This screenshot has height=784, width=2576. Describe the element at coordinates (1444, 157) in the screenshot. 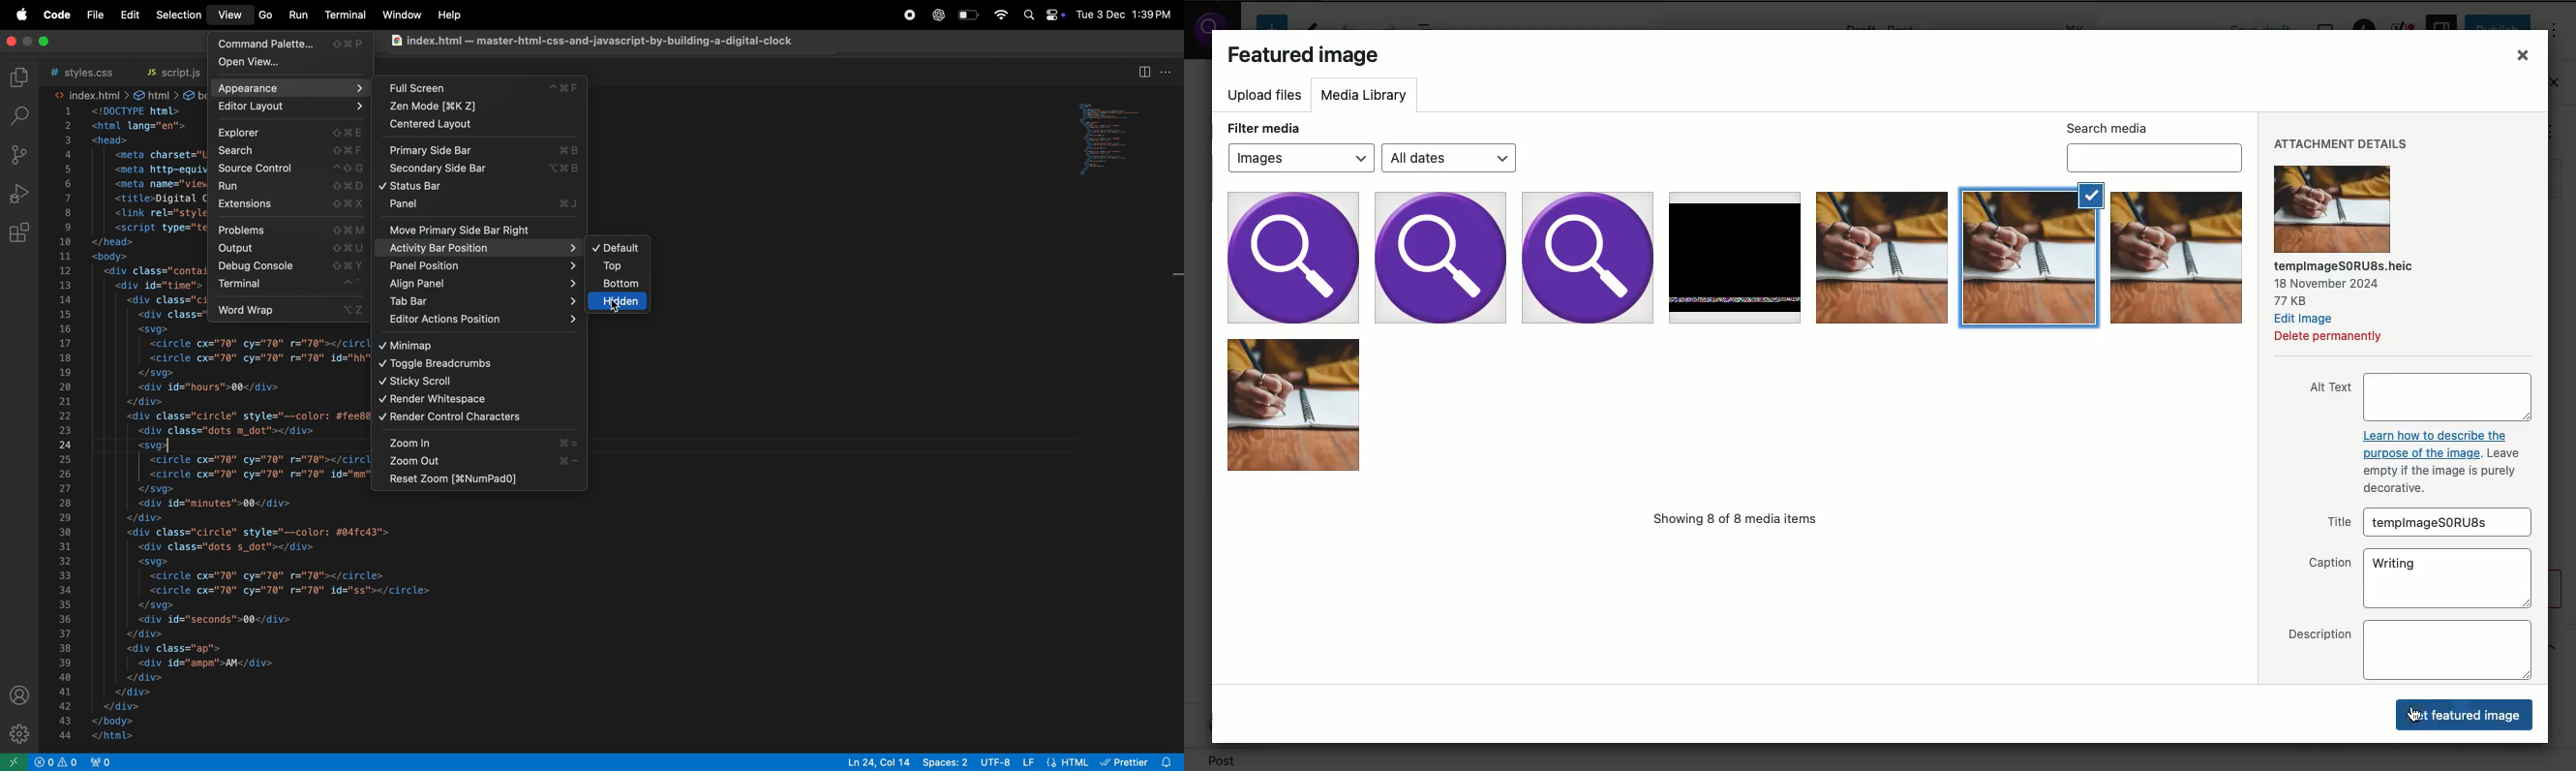

I see `All dates` at that location.